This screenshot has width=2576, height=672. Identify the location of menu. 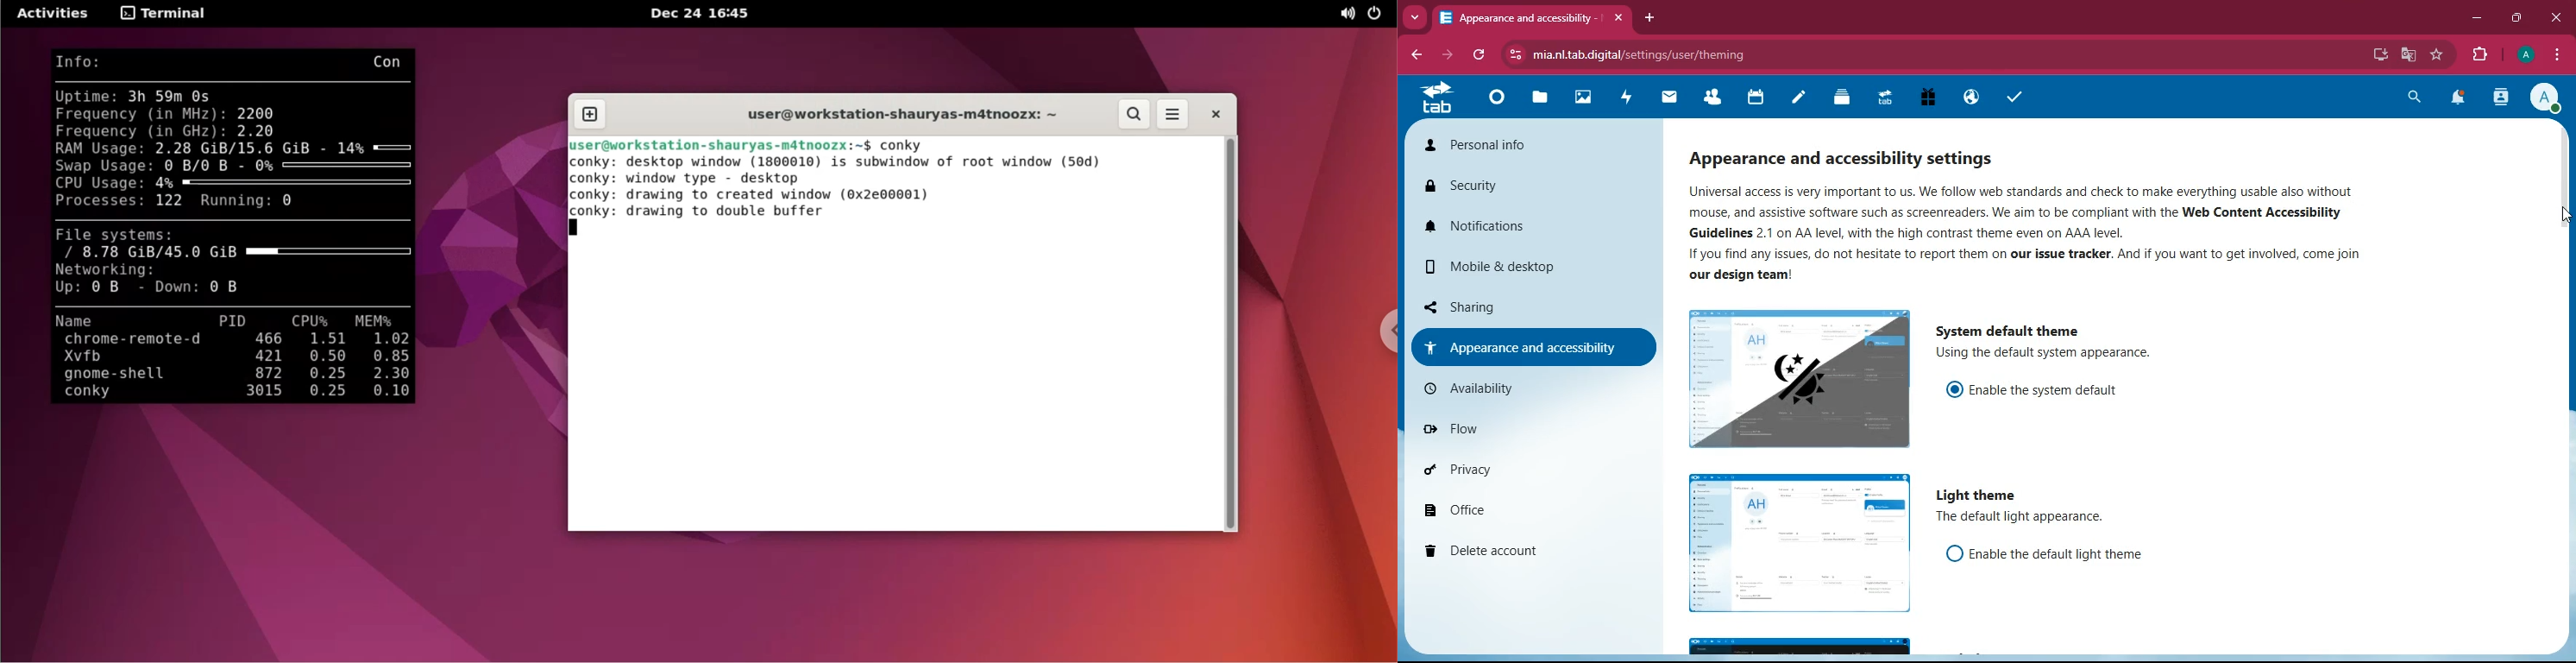
(2554, 54).